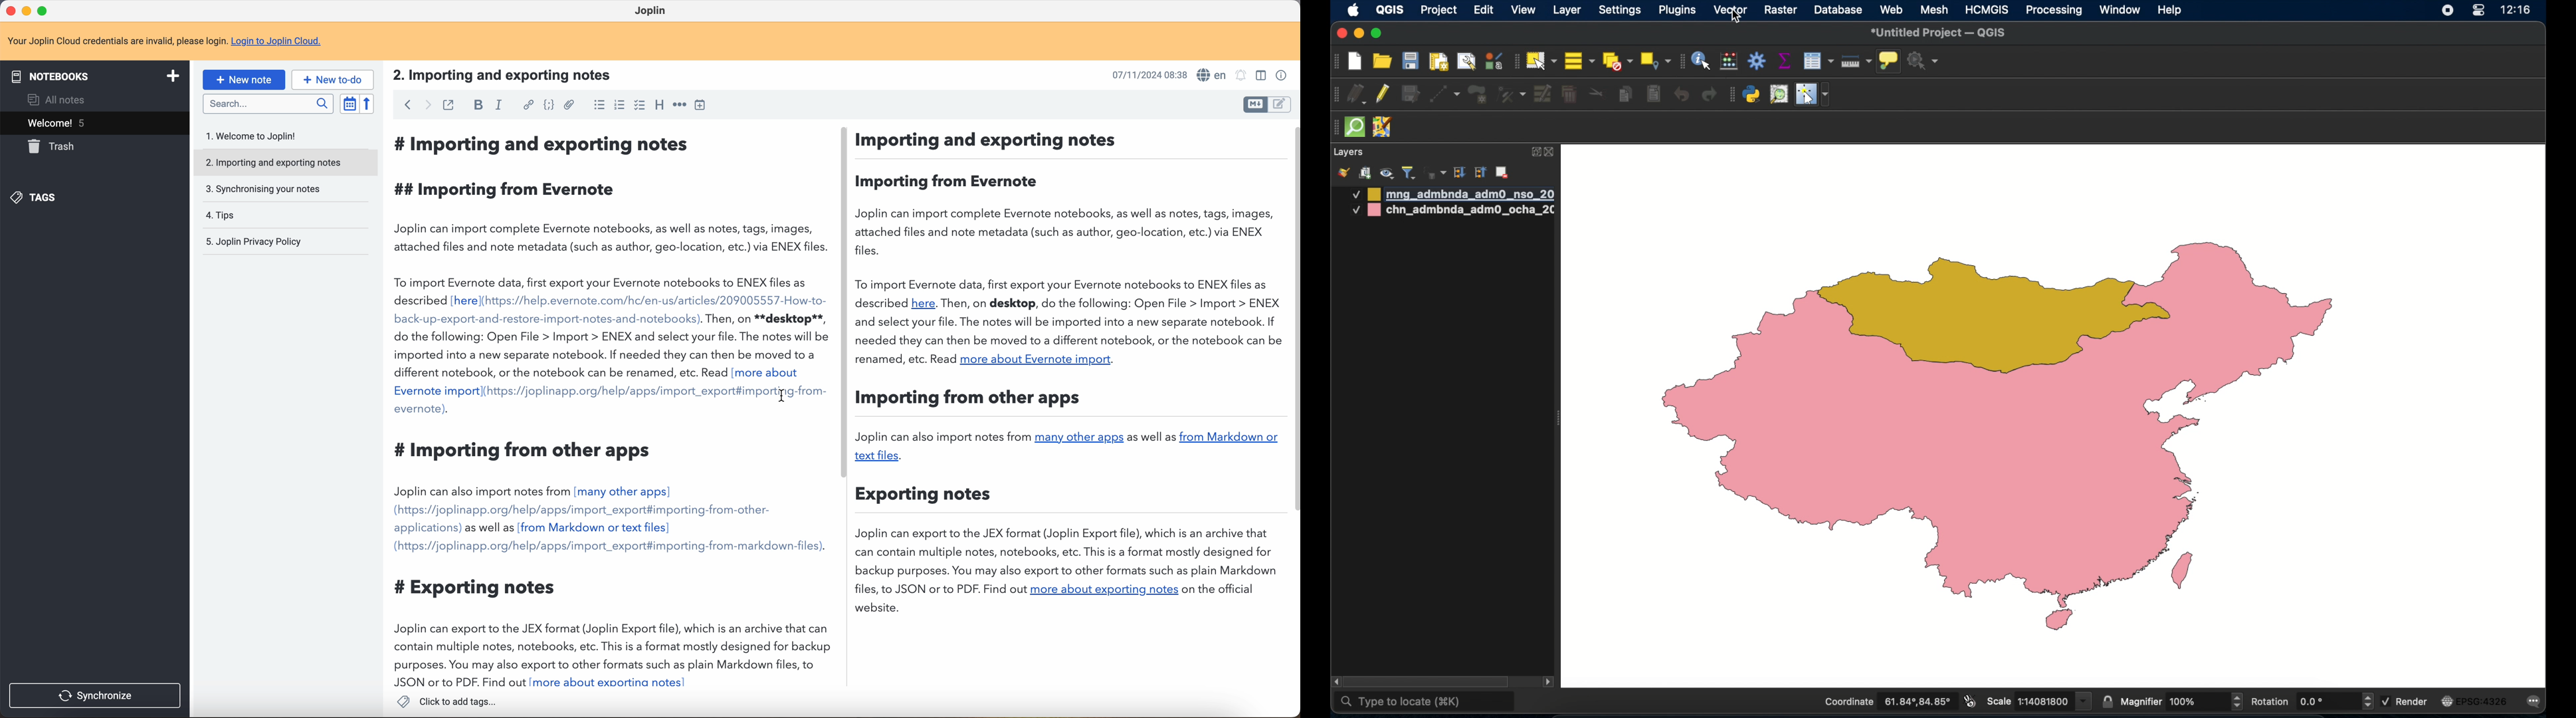 The height and width of the screenshot is (728, 2576). I want to click on drag handle, so click(1332, 128).